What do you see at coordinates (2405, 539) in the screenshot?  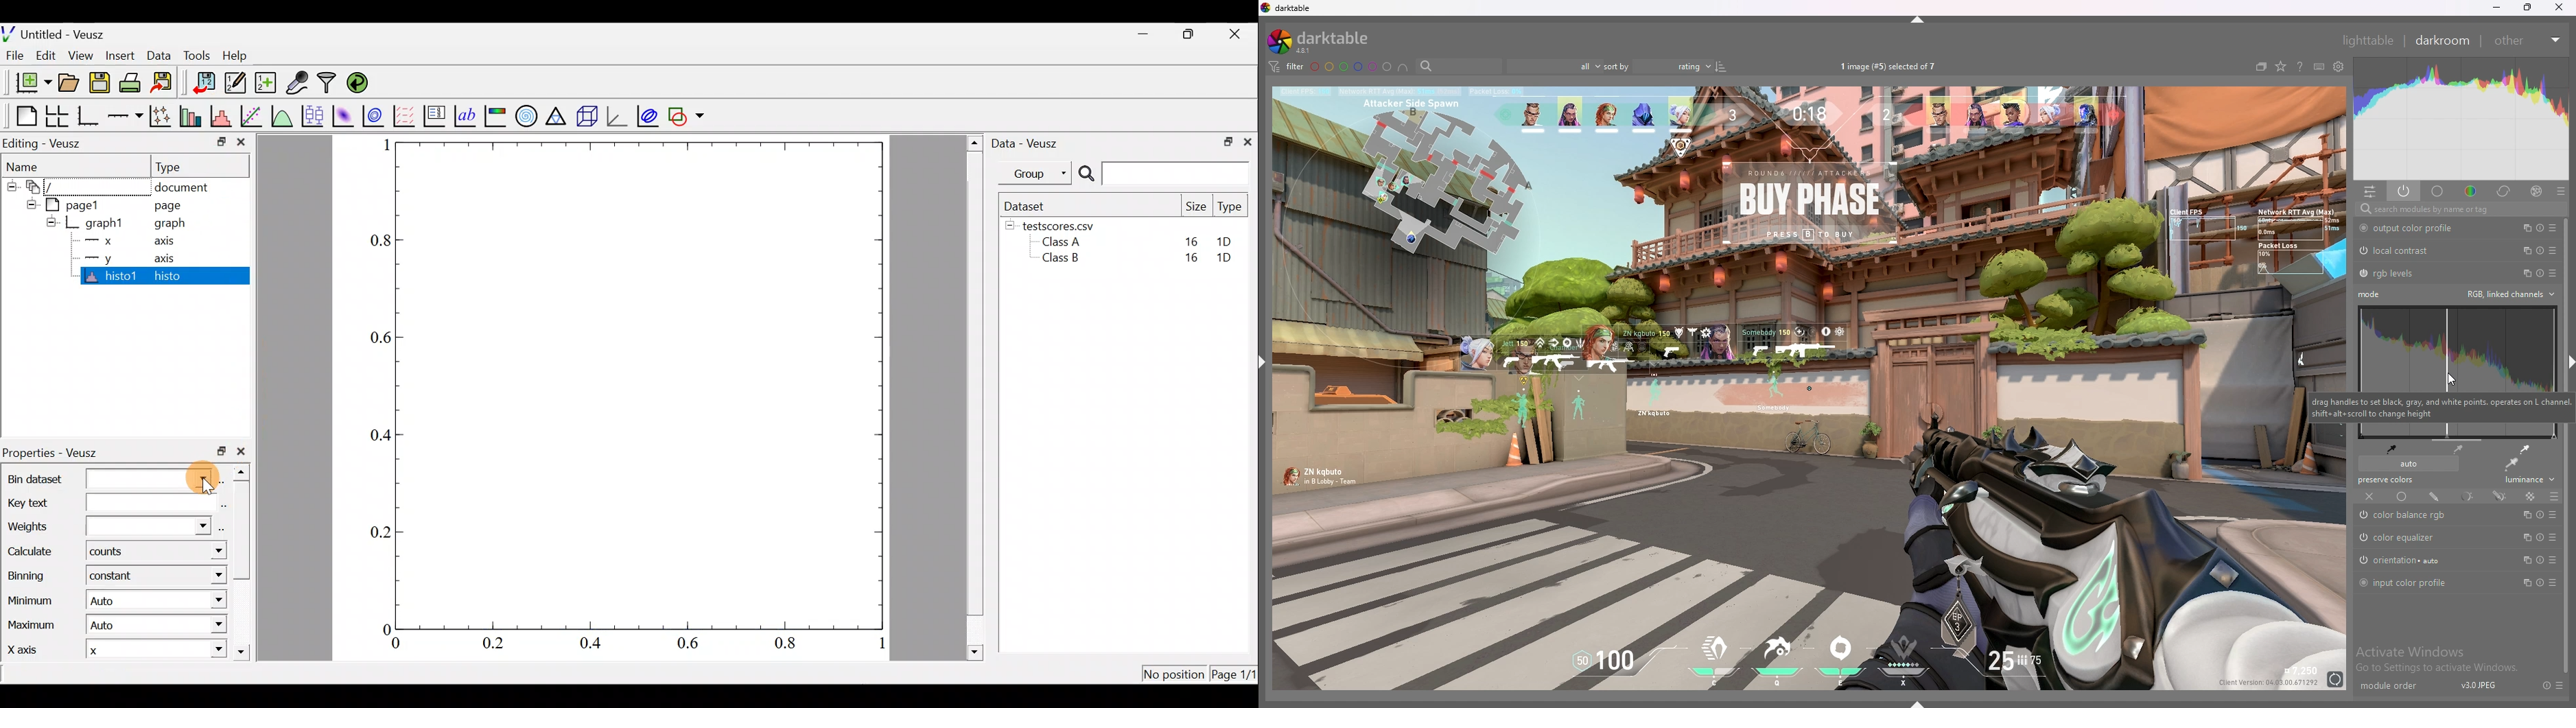 I see `color equalizer` at bounding box center [2405, 539].